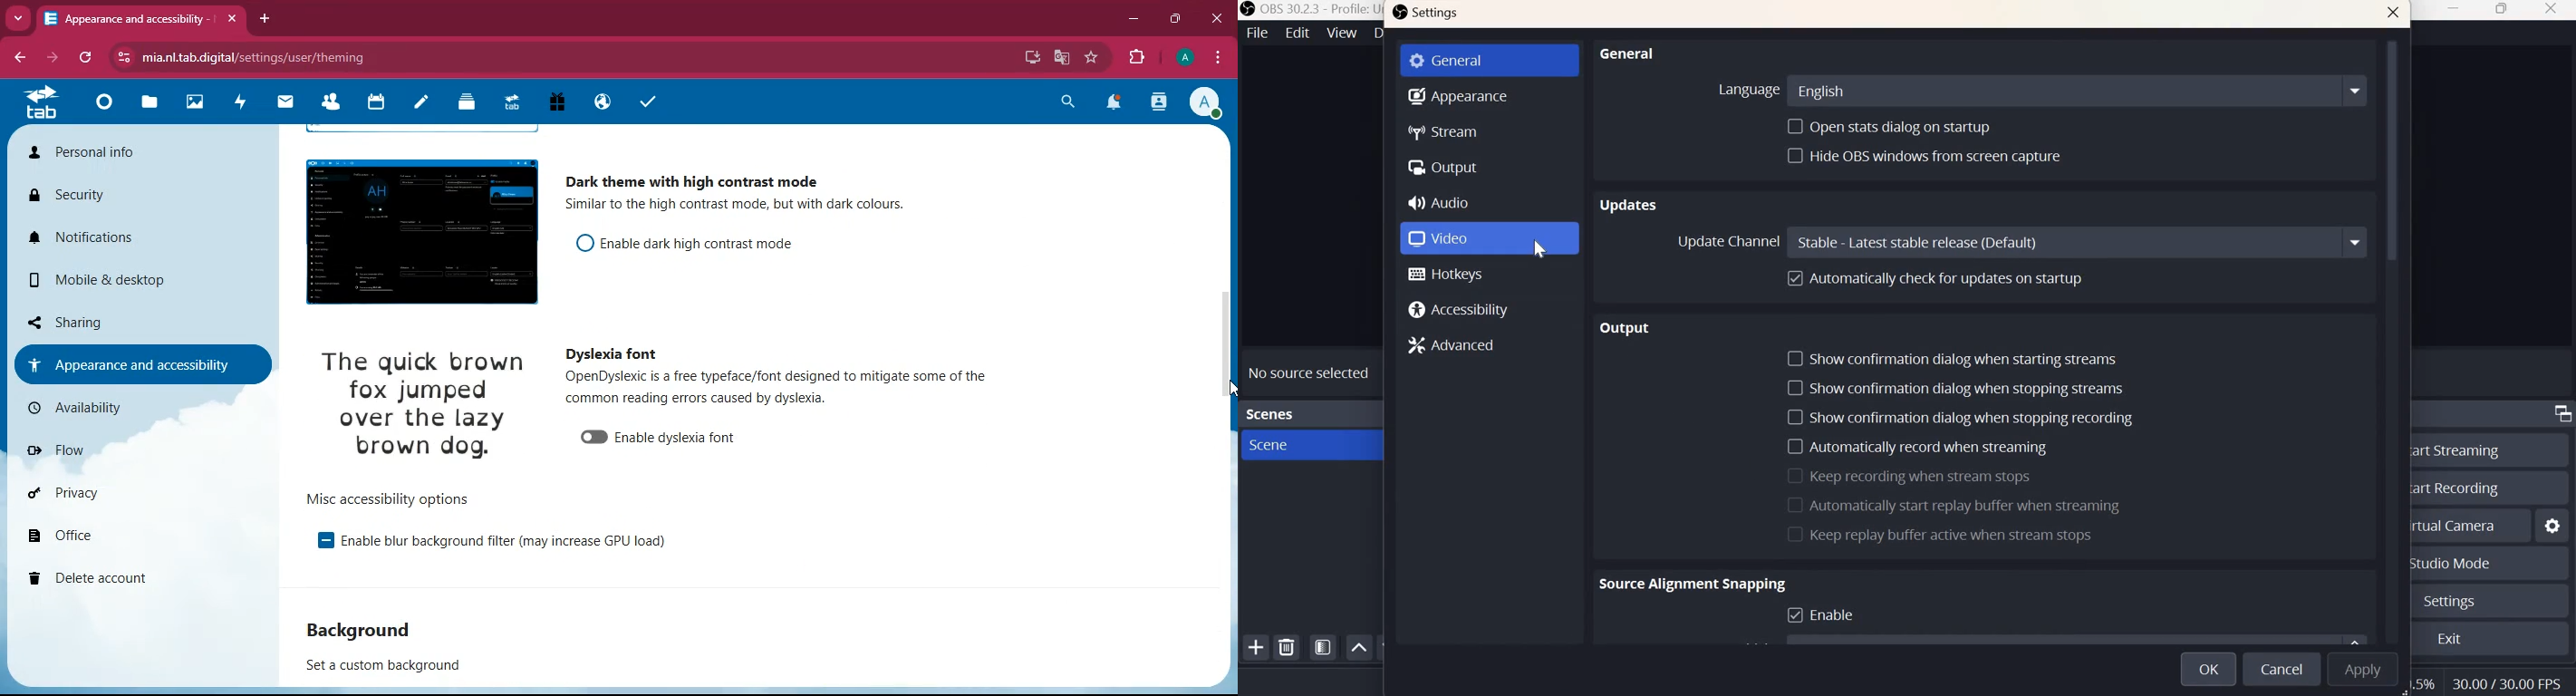 This screenshot has height=700, width=2576. I want to click on No source selected, so click(1310, 370).